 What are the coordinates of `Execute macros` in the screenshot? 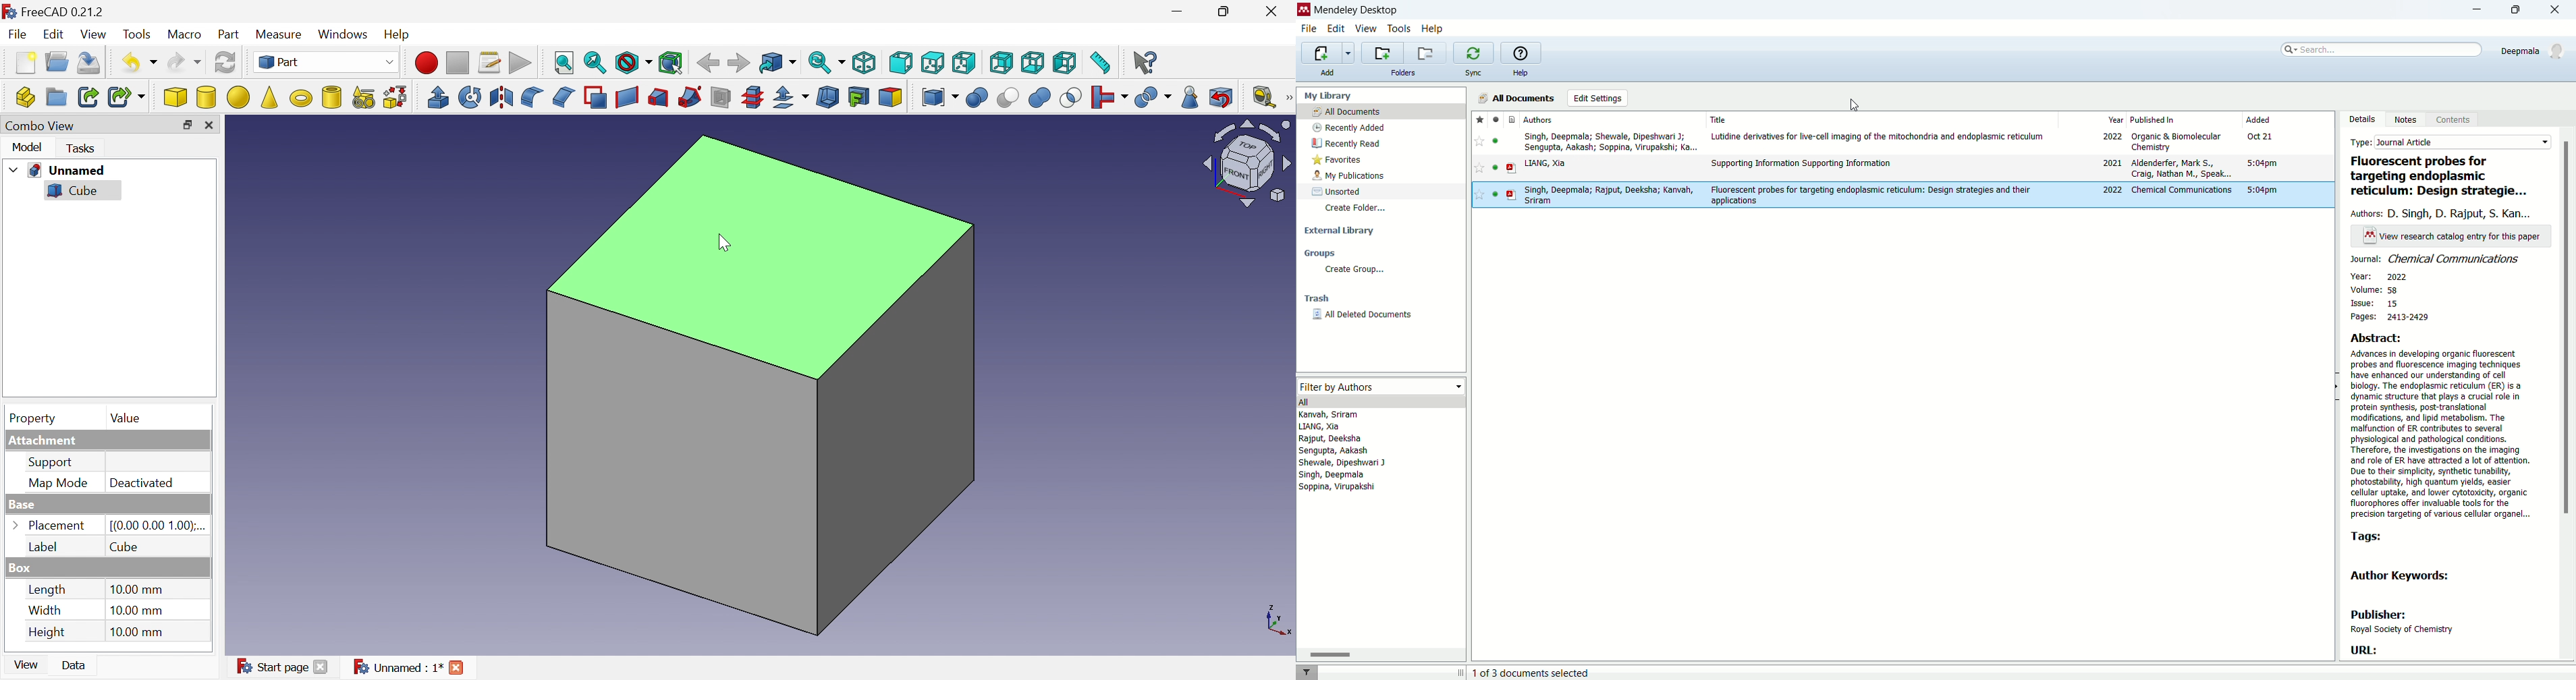 It's located at (520, 62).